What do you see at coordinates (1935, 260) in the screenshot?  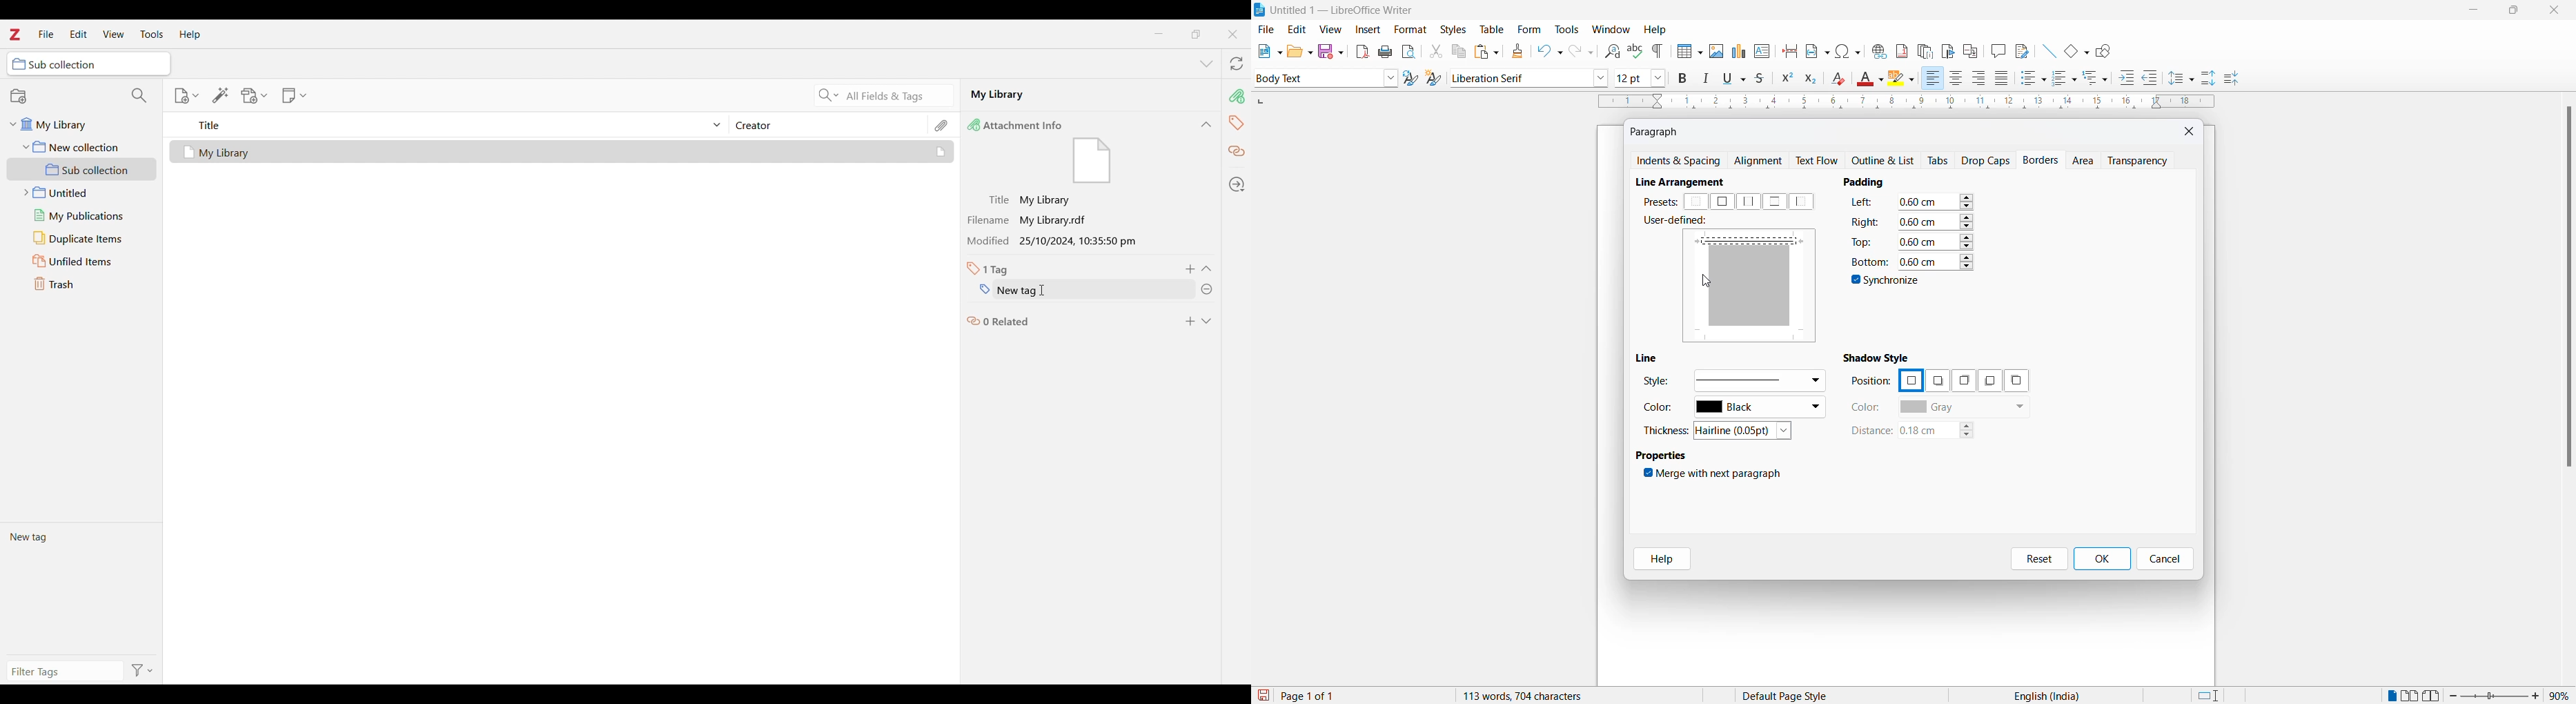 I see `value` at bounding box center [1935, 260].